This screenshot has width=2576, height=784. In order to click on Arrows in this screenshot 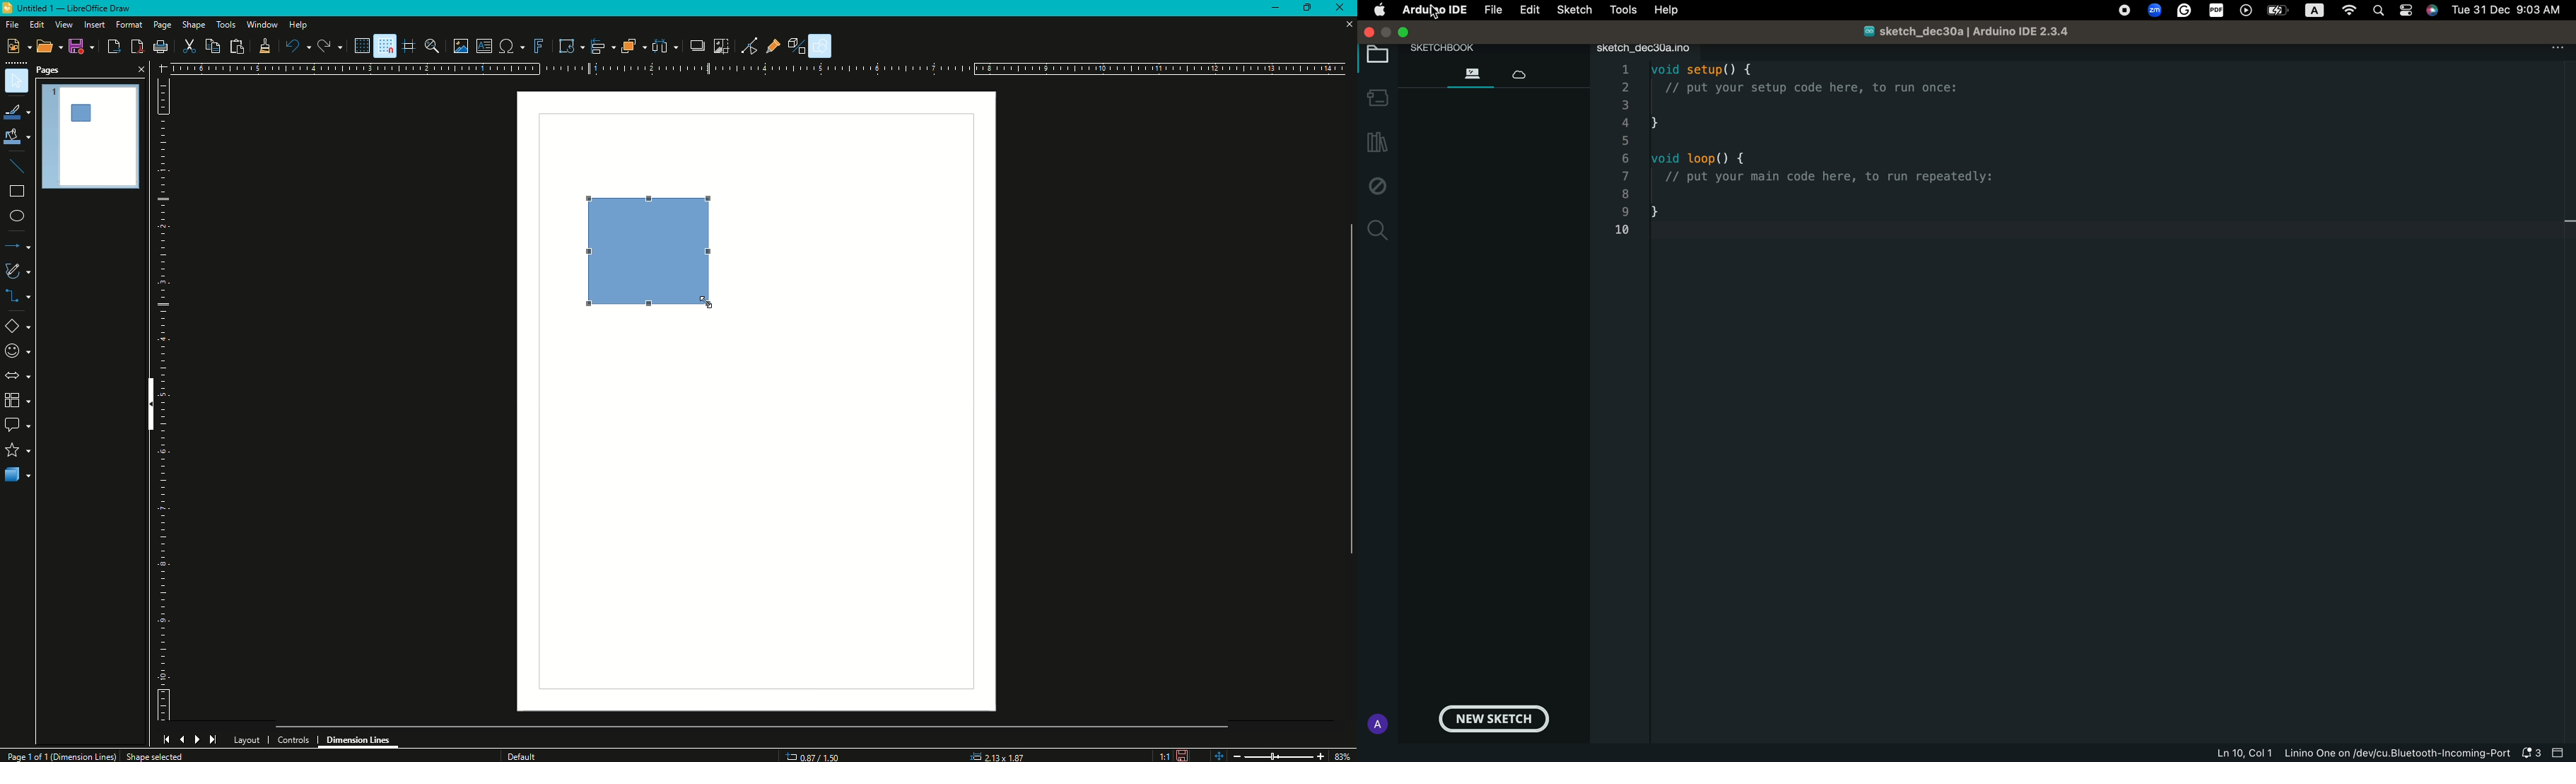, I will do `click(17, 375)`.